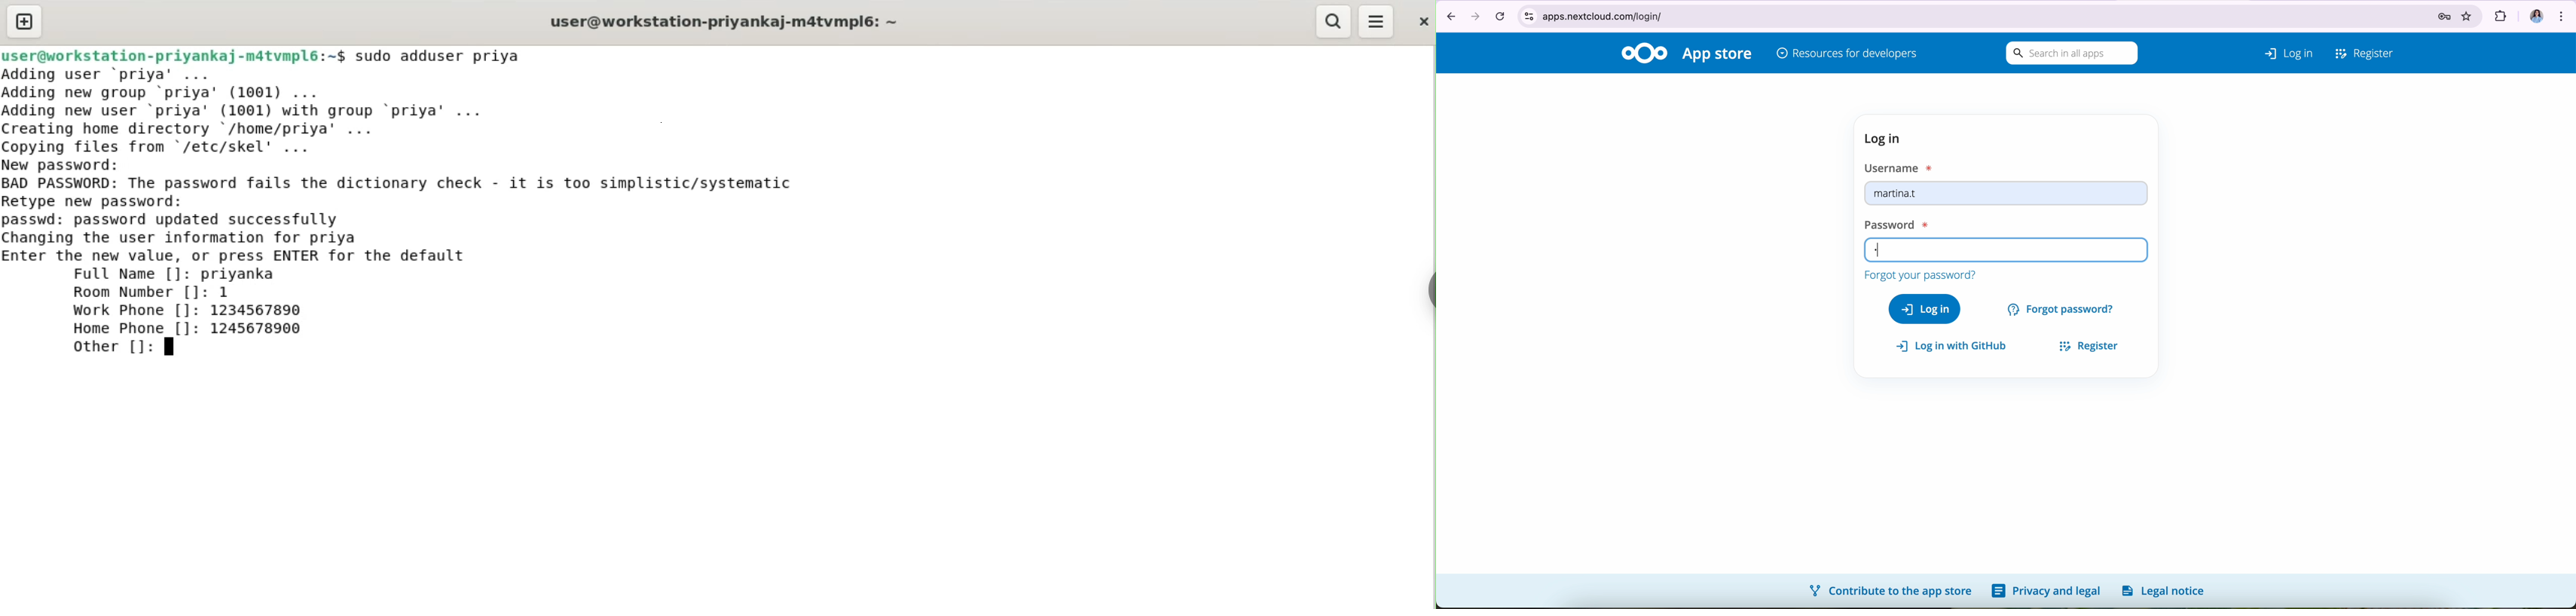  What do you see at coordinates (2007, 195) in the screenshot?
I see `martina.t` at bounding box center [2007, 195].